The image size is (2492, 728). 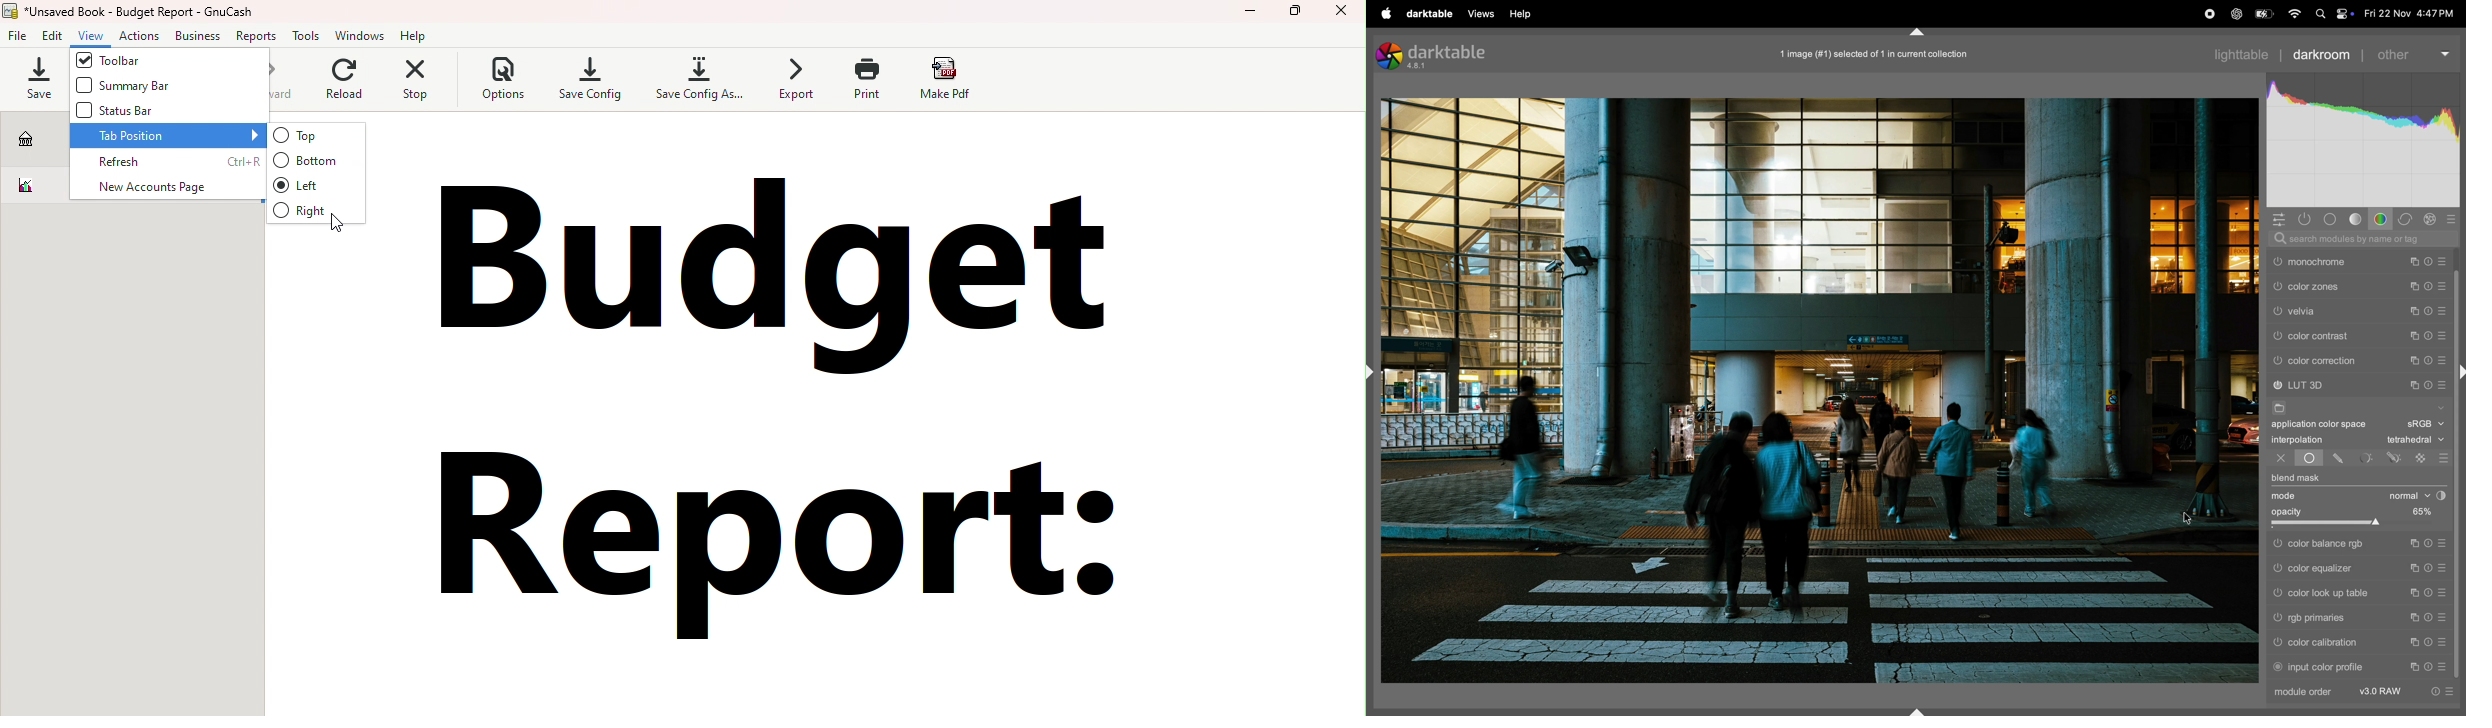 I want to click on application color space, so click(x=2328, y=425).